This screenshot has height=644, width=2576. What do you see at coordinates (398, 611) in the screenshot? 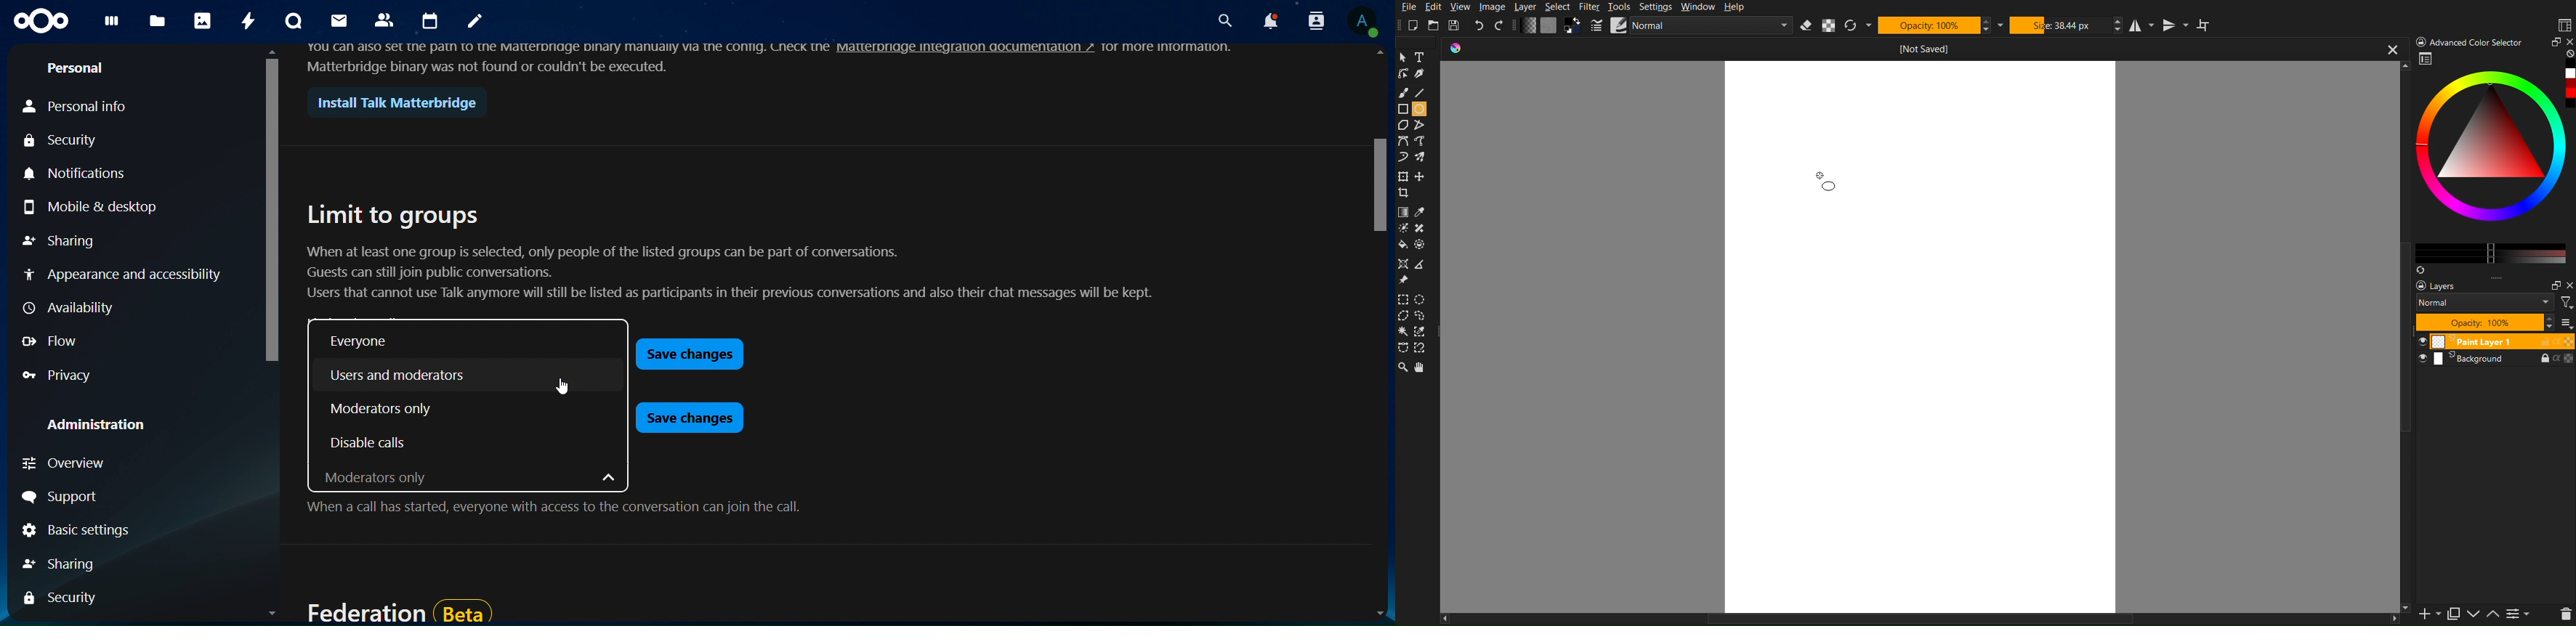
I see `federation` at bounding box center [398, 611].